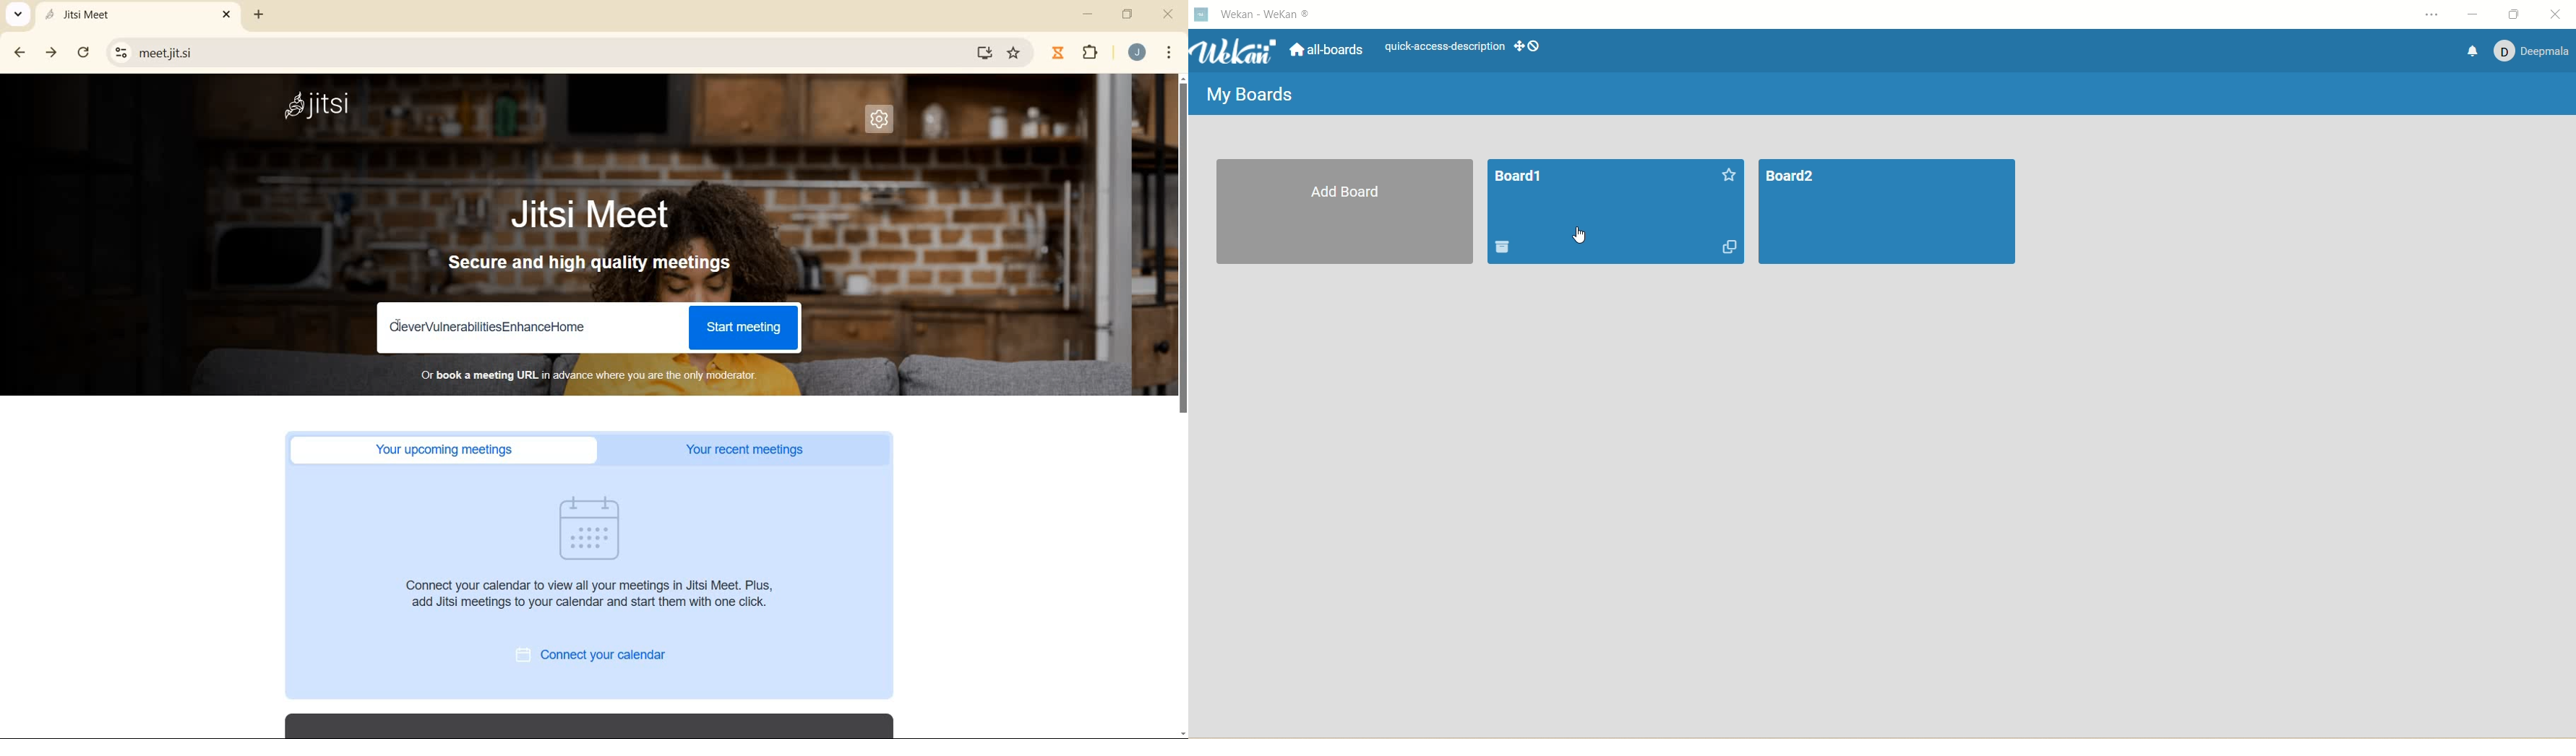 The image size is (2576, 756). What do you see at coordinates (1129, 18) in the screenshot?
I see `RESTORE DOWN` at bounding box center [1129, 18].